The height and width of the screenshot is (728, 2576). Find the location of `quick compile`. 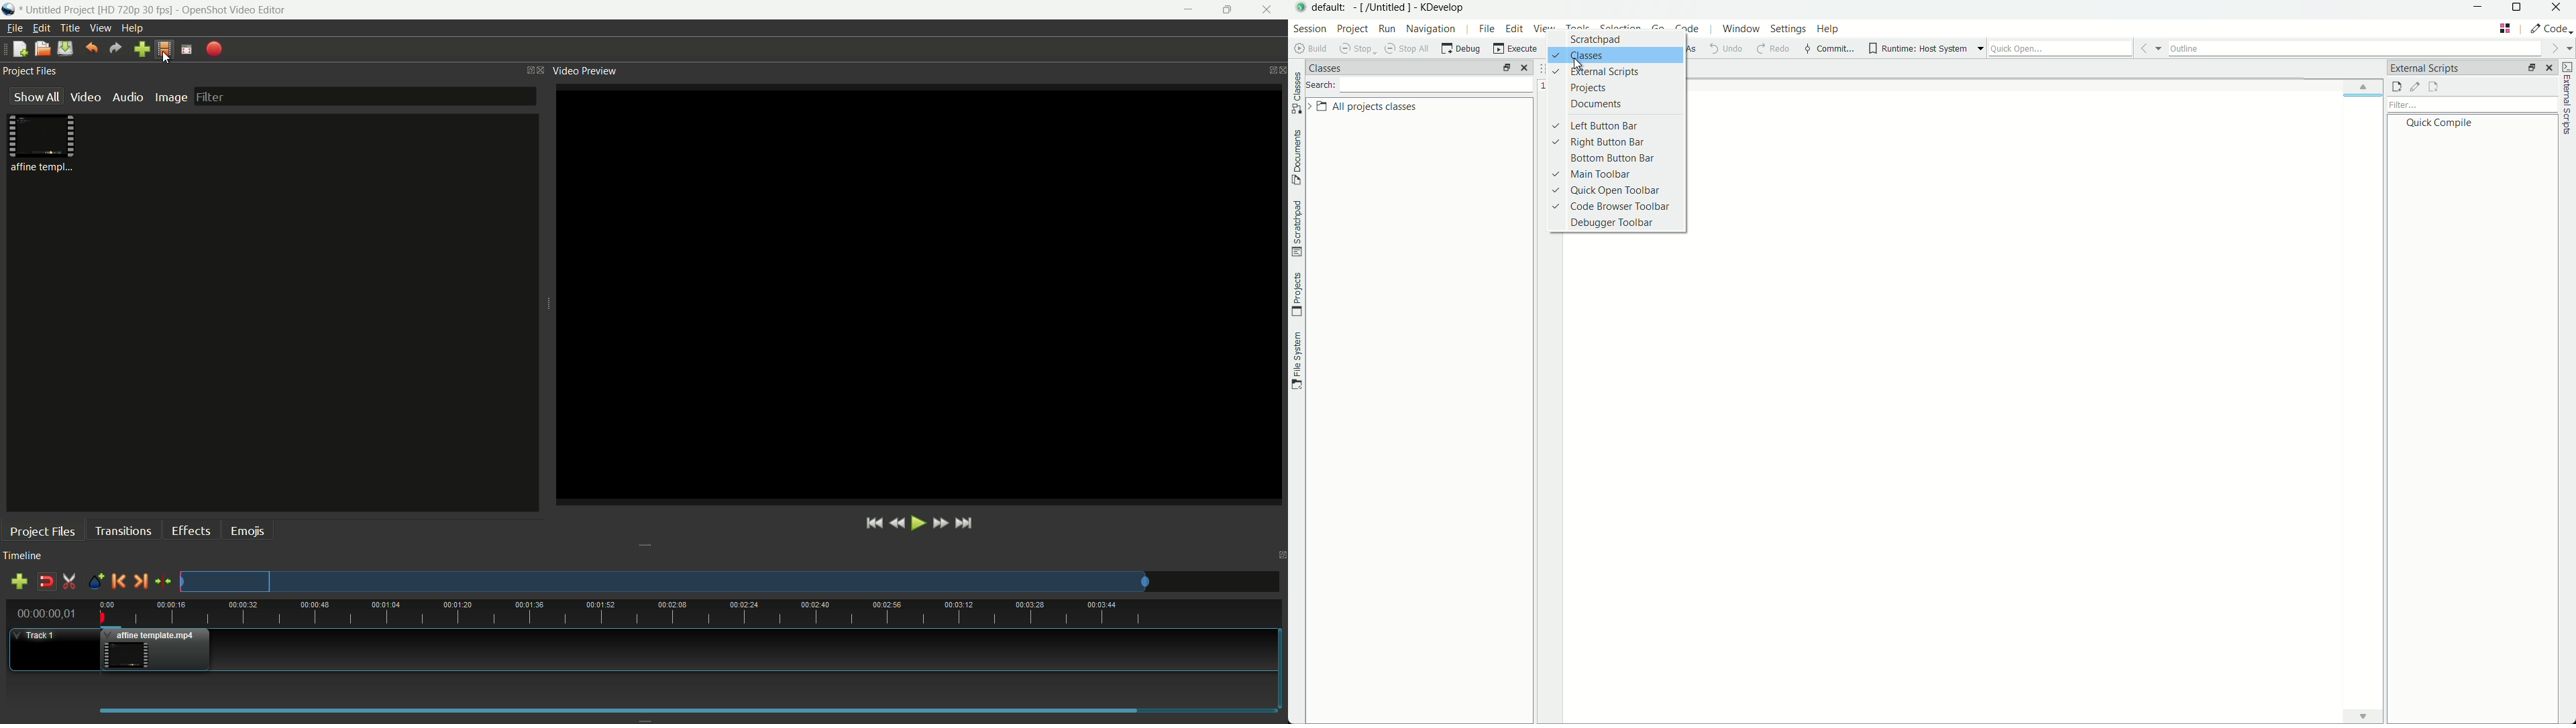

quick compile is located at coordinates (2445, 123).